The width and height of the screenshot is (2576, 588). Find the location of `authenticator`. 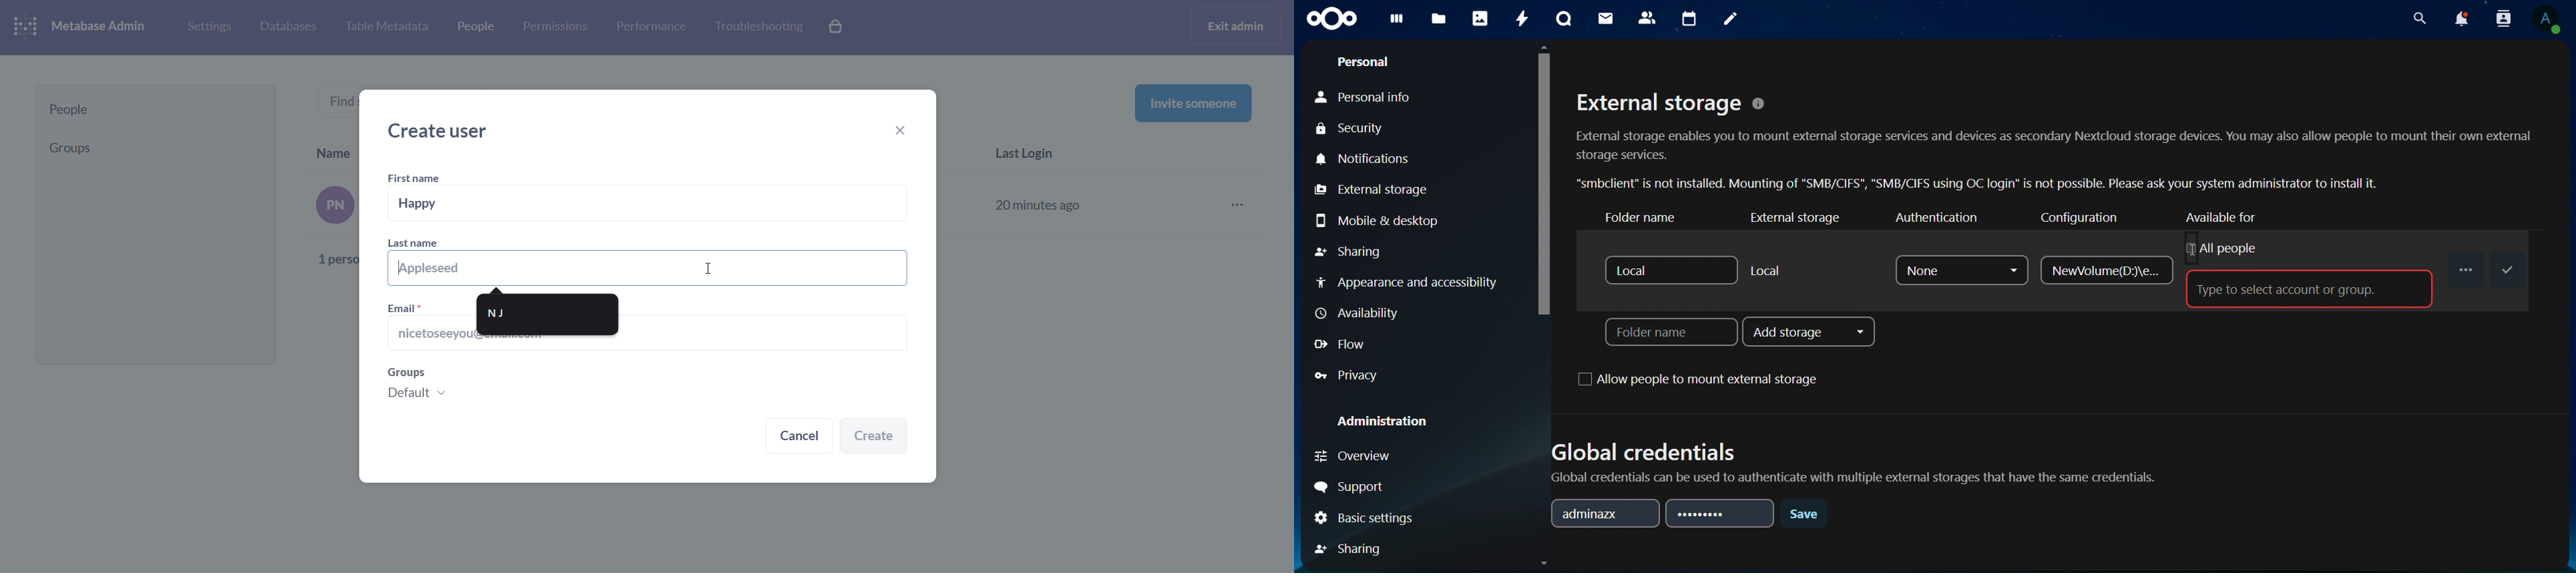

authenticator is located at coordinates (1936, 218).